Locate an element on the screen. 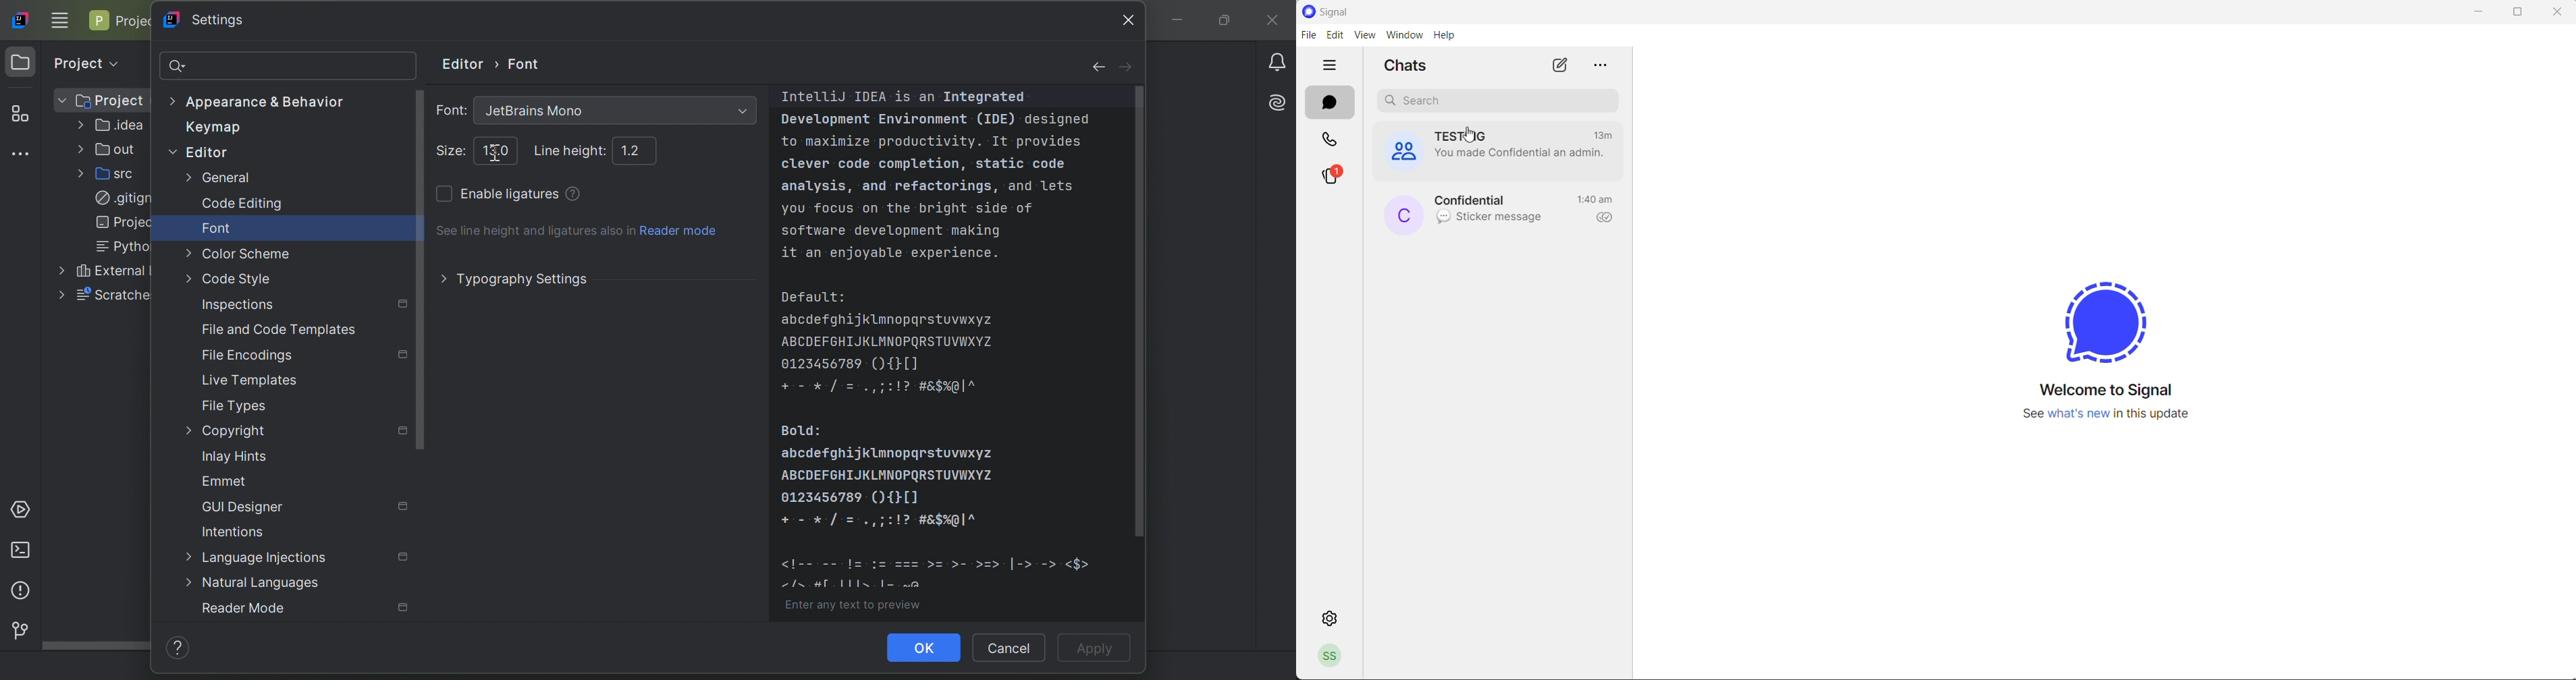 This screenshot has height=700, width=2576. Color scheme is located at coordinates (239, 253).